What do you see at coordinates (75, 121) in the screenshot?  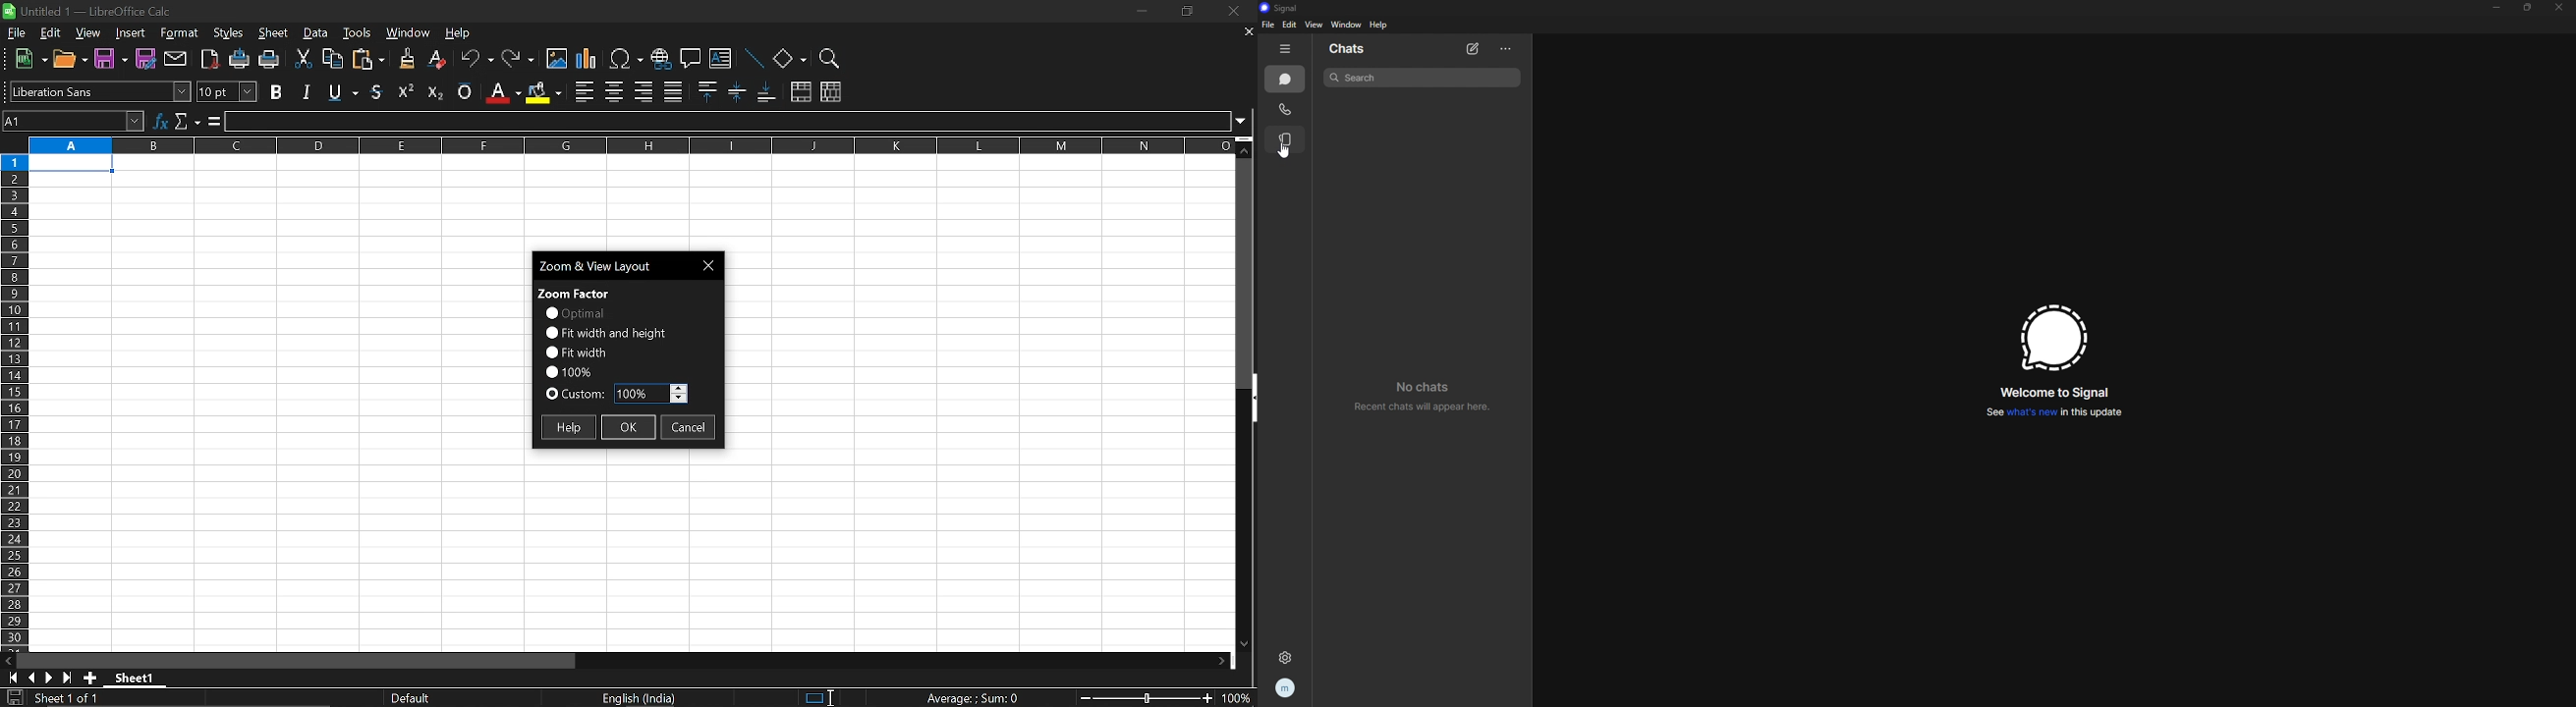 I see `name box` at bounding box center [75, 121].